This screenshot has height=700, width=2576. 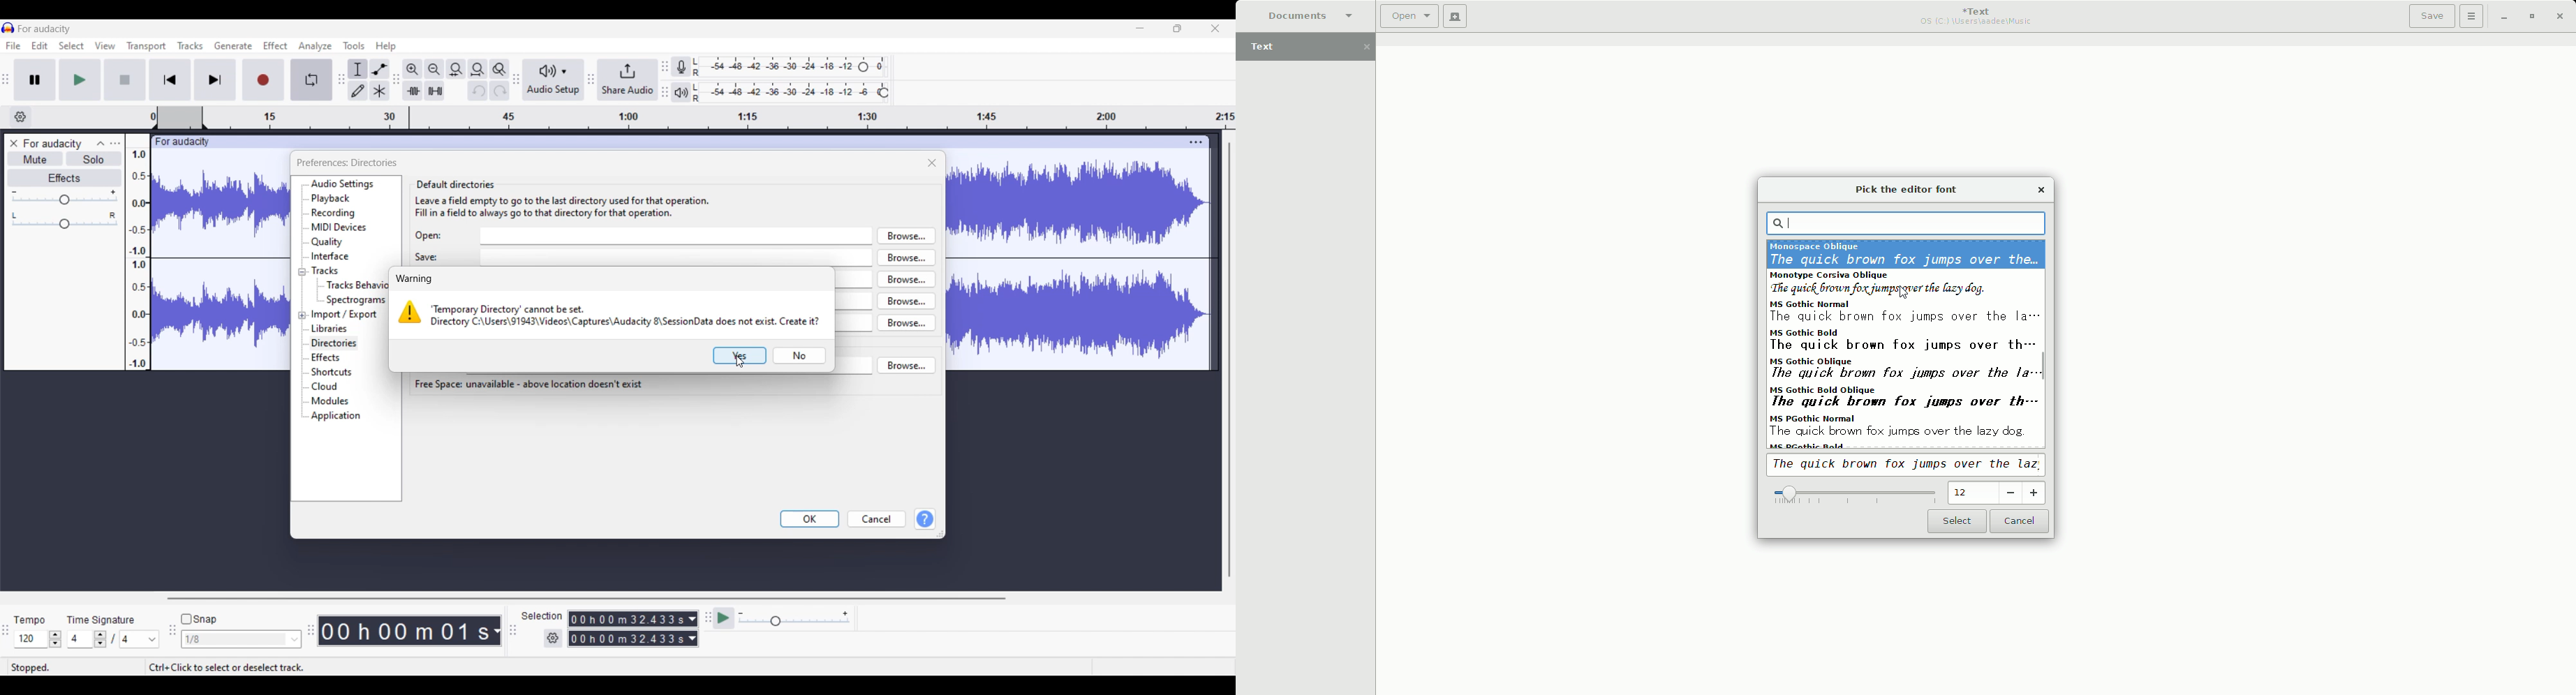 I want to click on Warning, so click(x=416, y=279).